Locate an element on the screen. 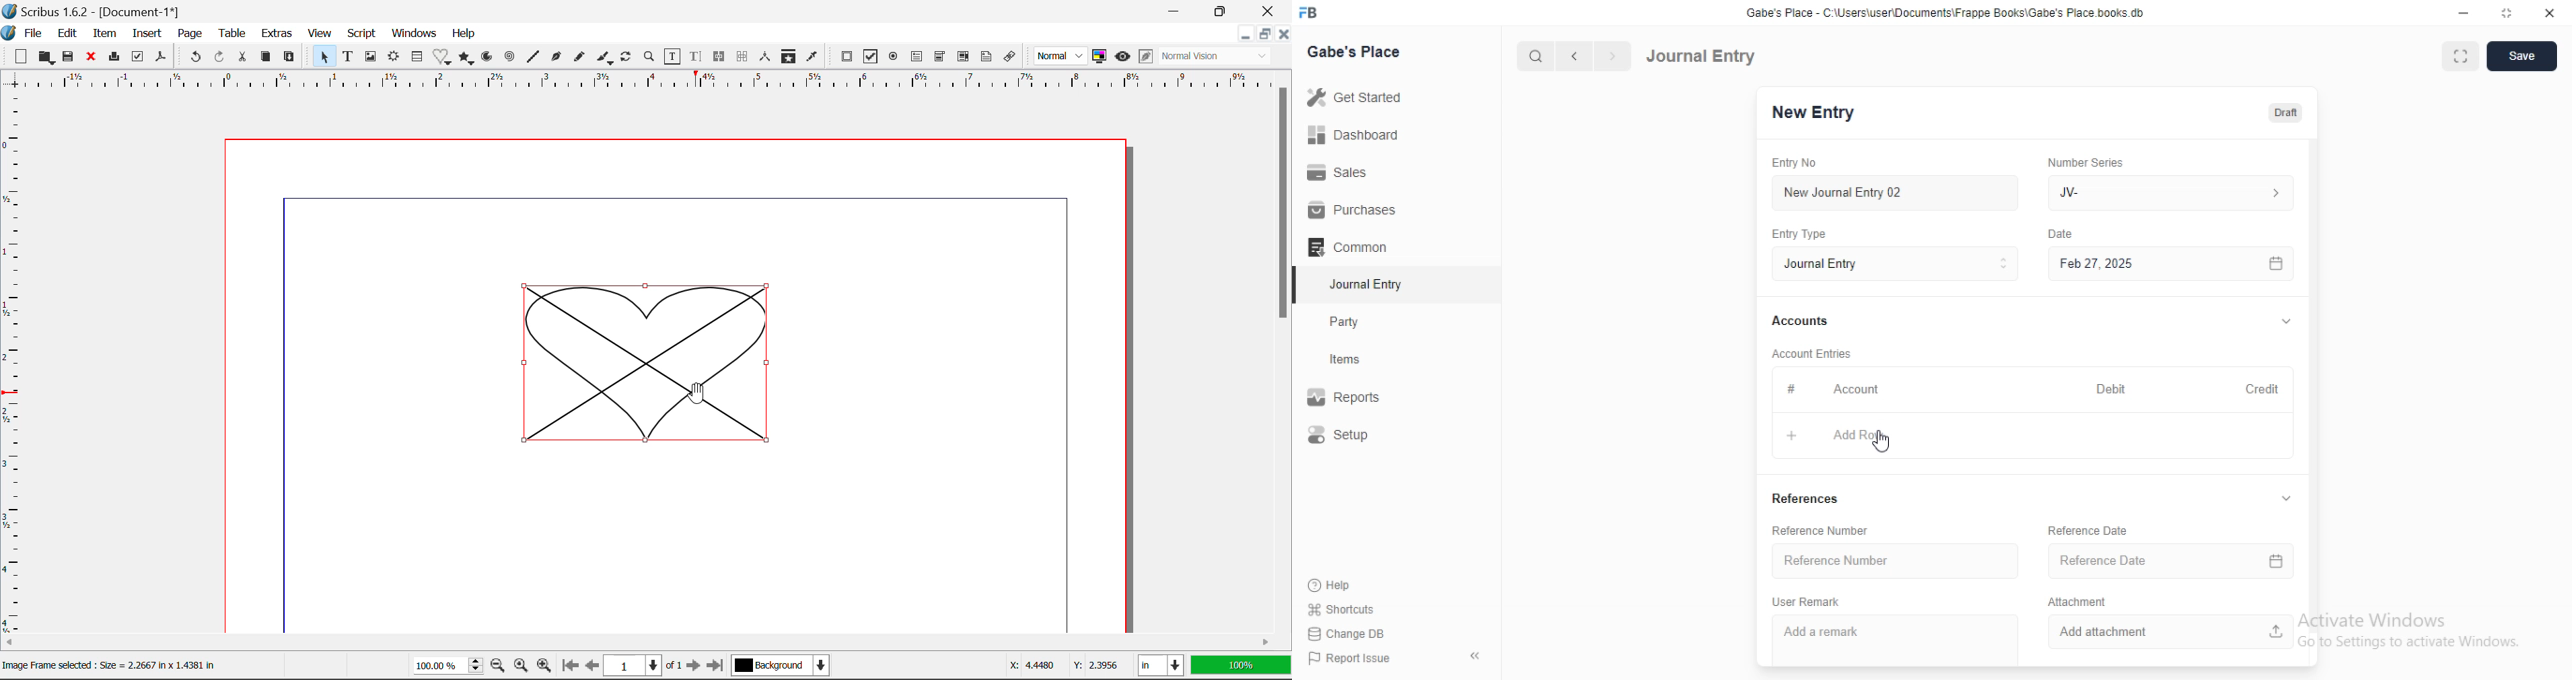 This screenshot has width=2576, height=700. Feb 27, 2025 is located at coordinates (2175, 264).